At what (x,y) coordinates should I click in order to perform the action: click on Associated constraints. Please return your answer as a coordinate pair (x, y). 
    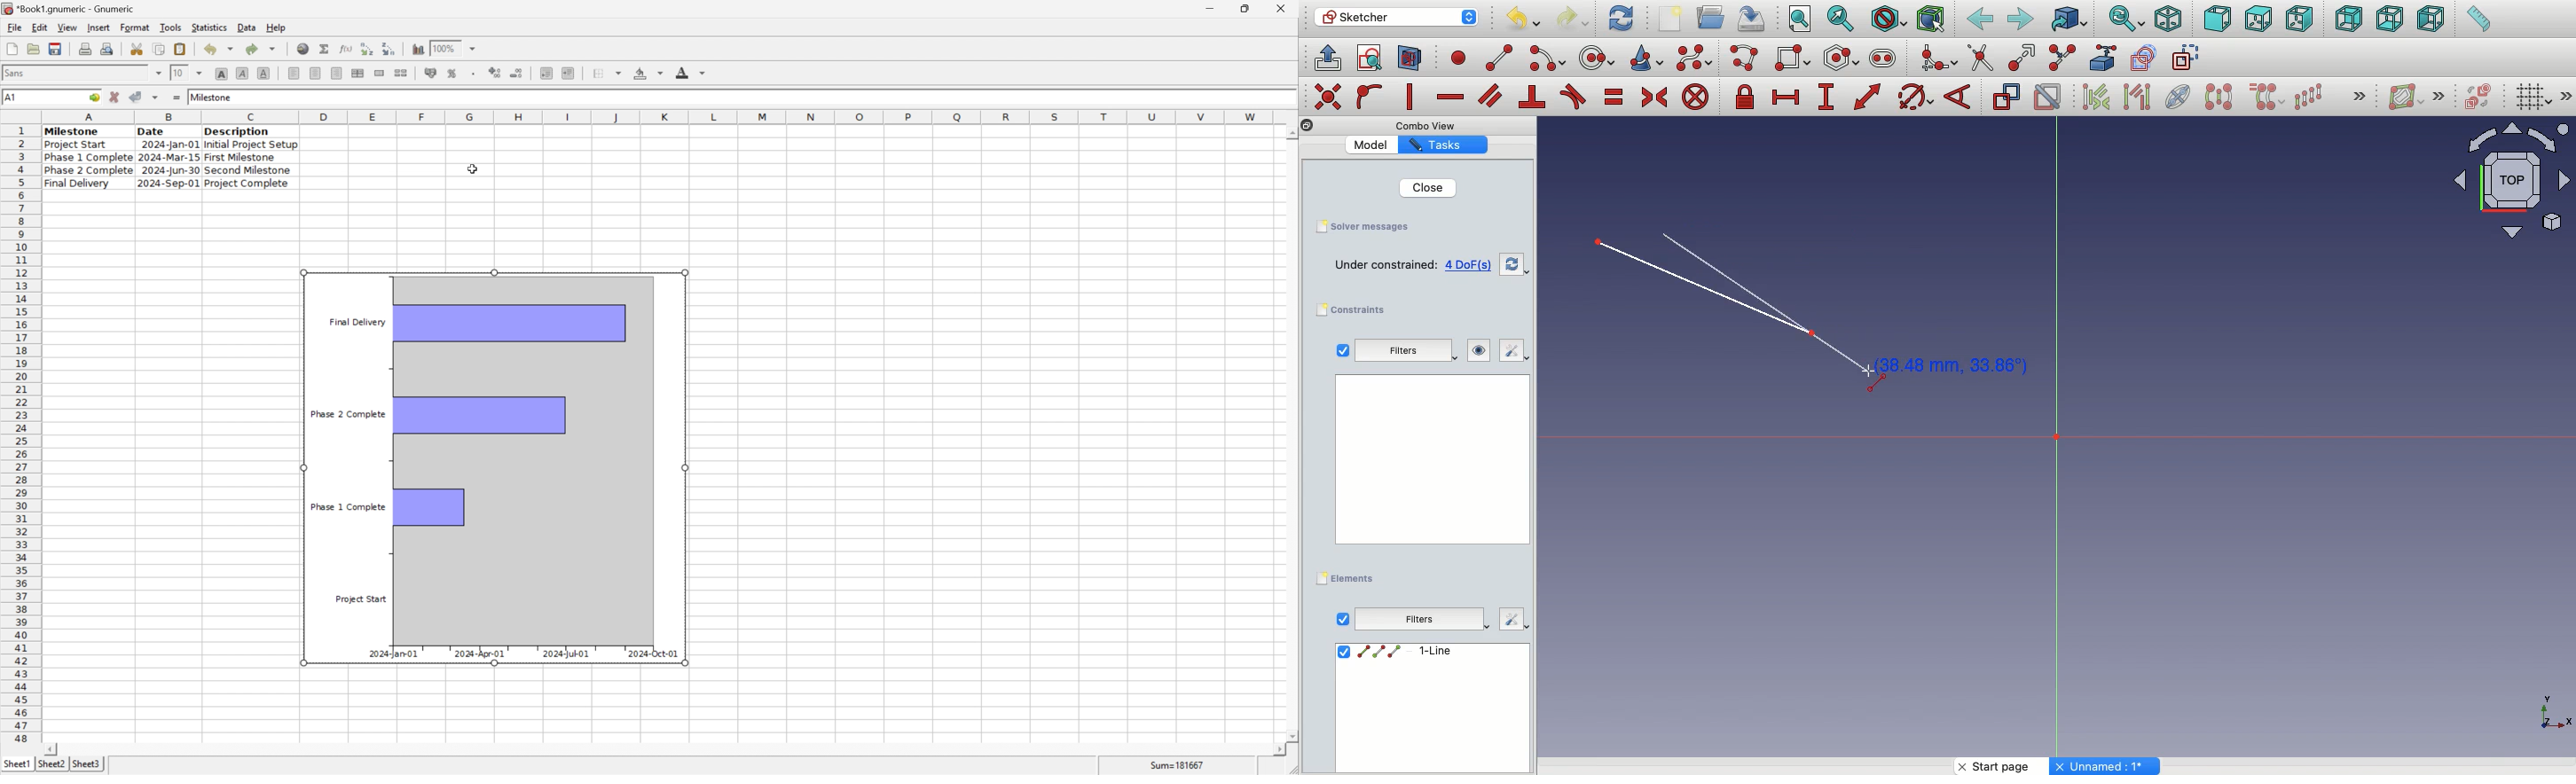
    Looking at the image, I should click on (2099, 97).